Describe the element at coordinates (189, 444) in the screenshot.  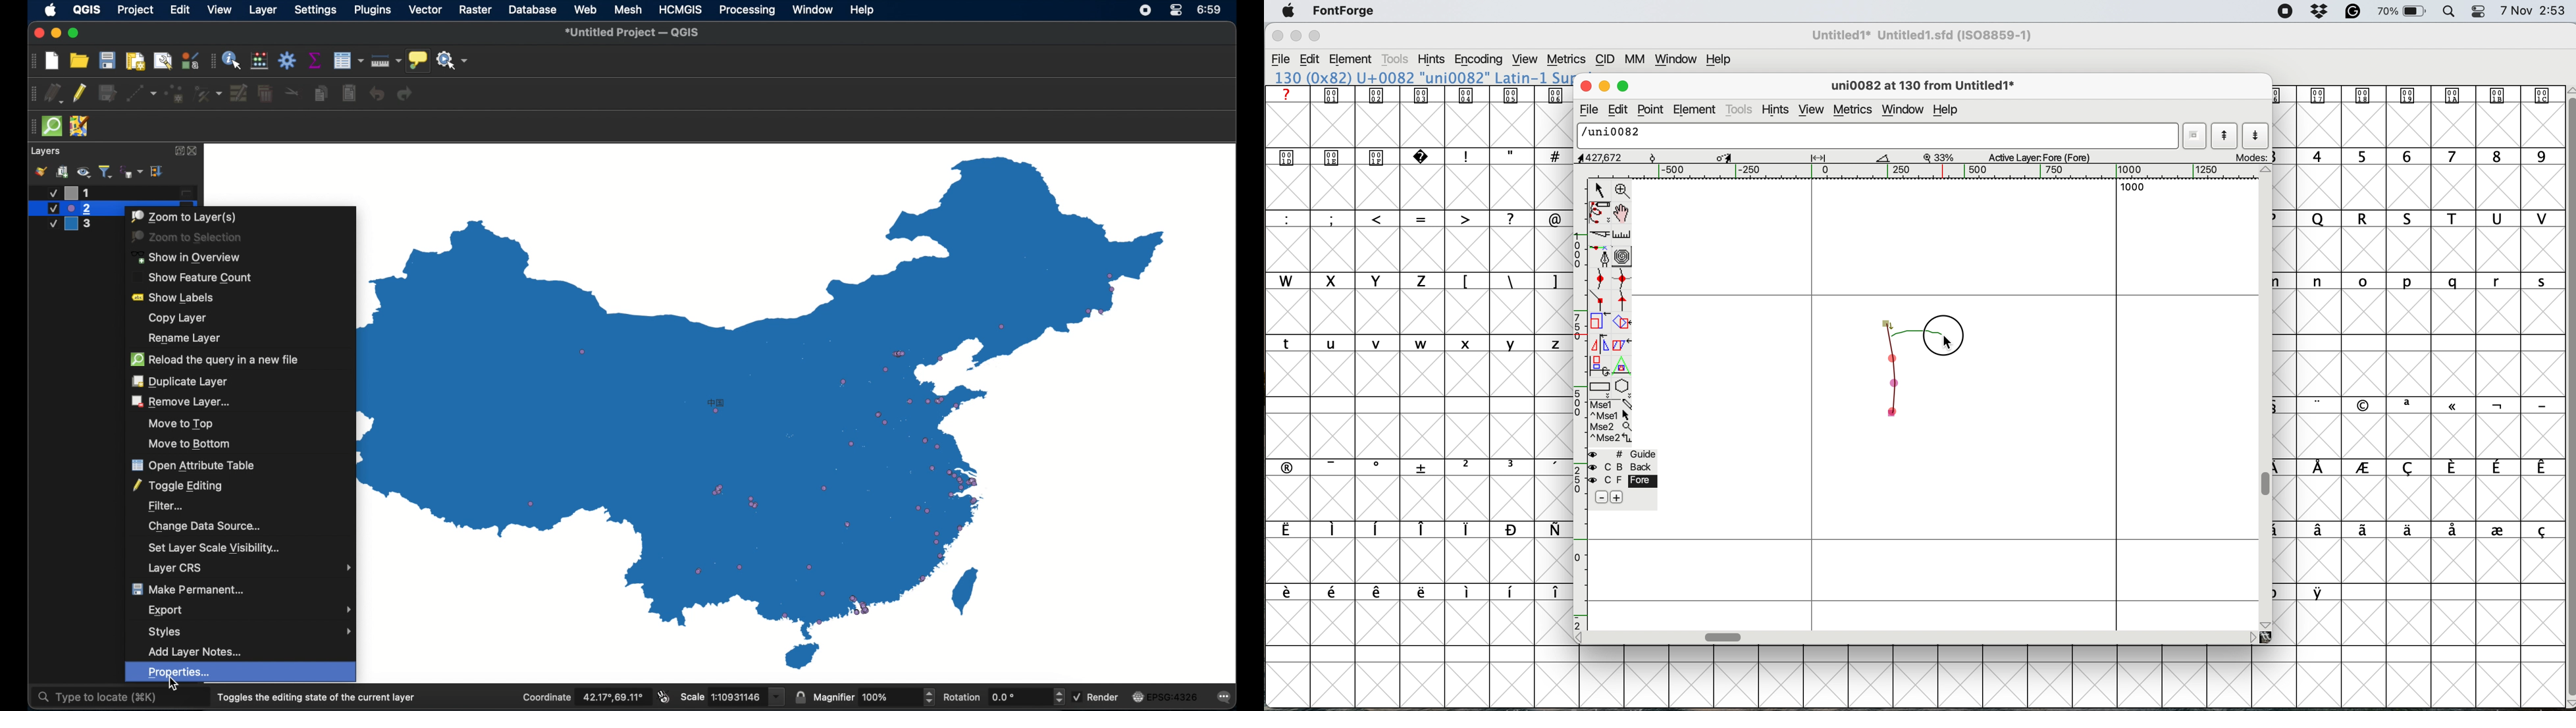
I see `move to bottom` at that location.